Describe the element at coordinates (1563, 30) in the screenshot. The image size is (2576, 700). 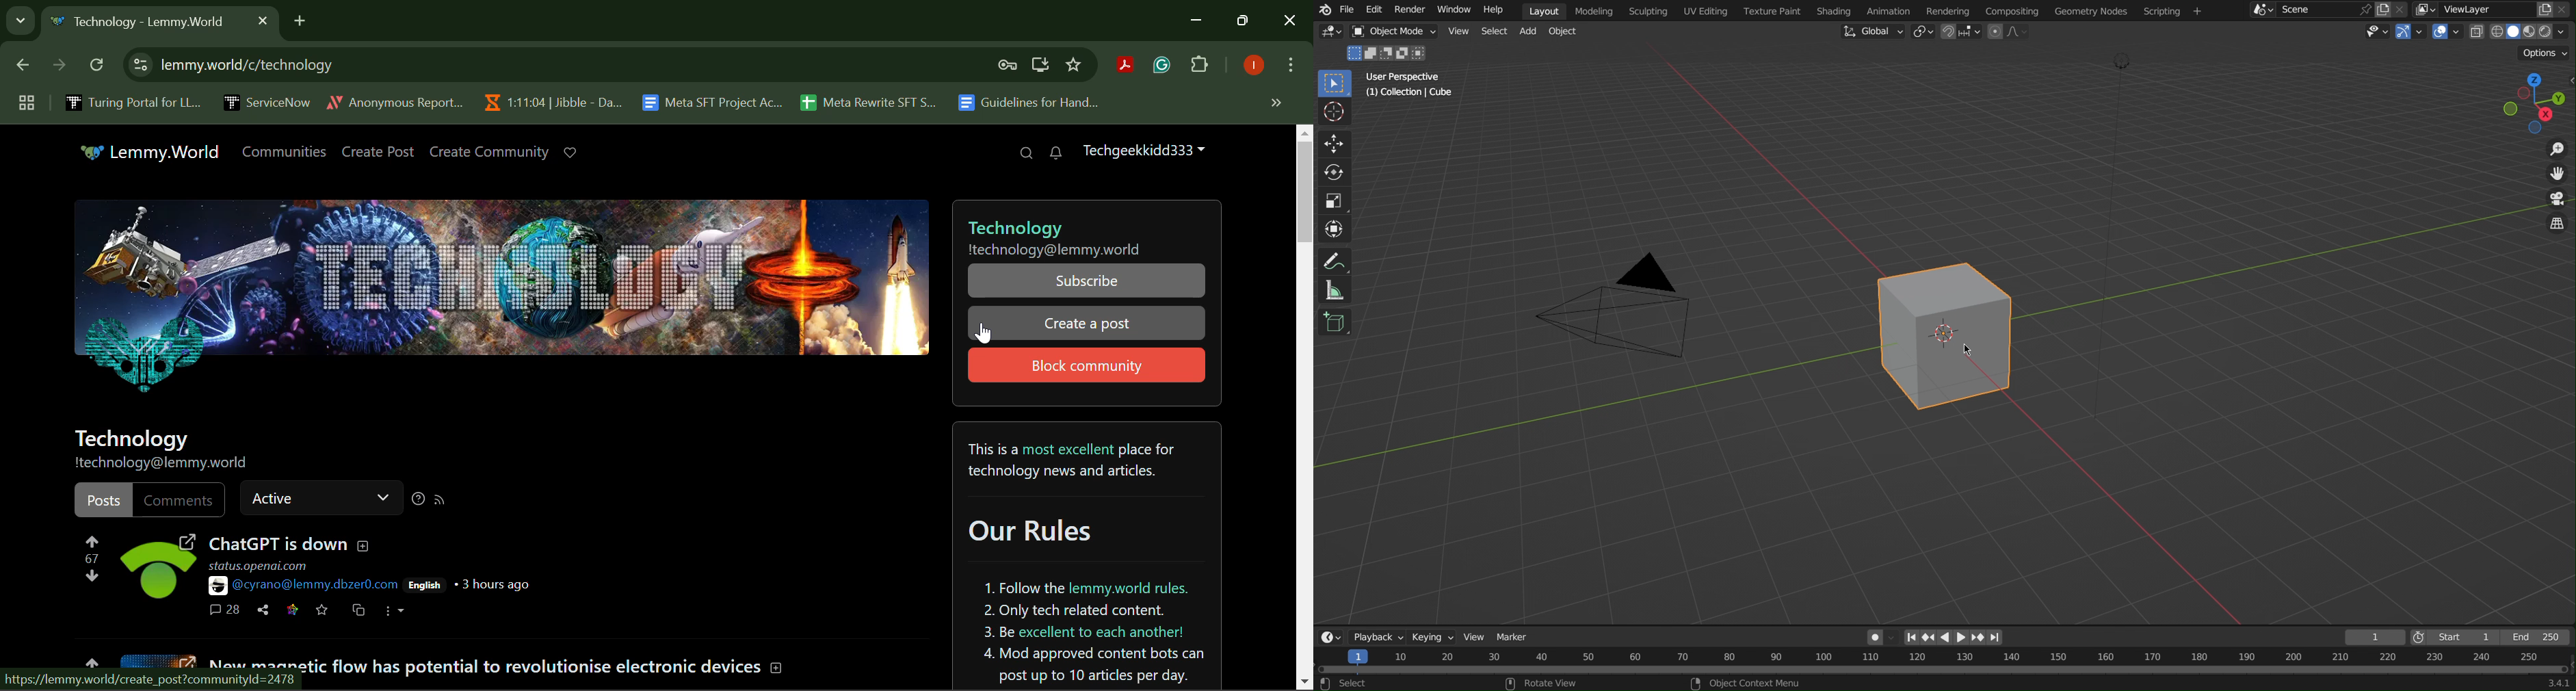
I see `Object` at that location.